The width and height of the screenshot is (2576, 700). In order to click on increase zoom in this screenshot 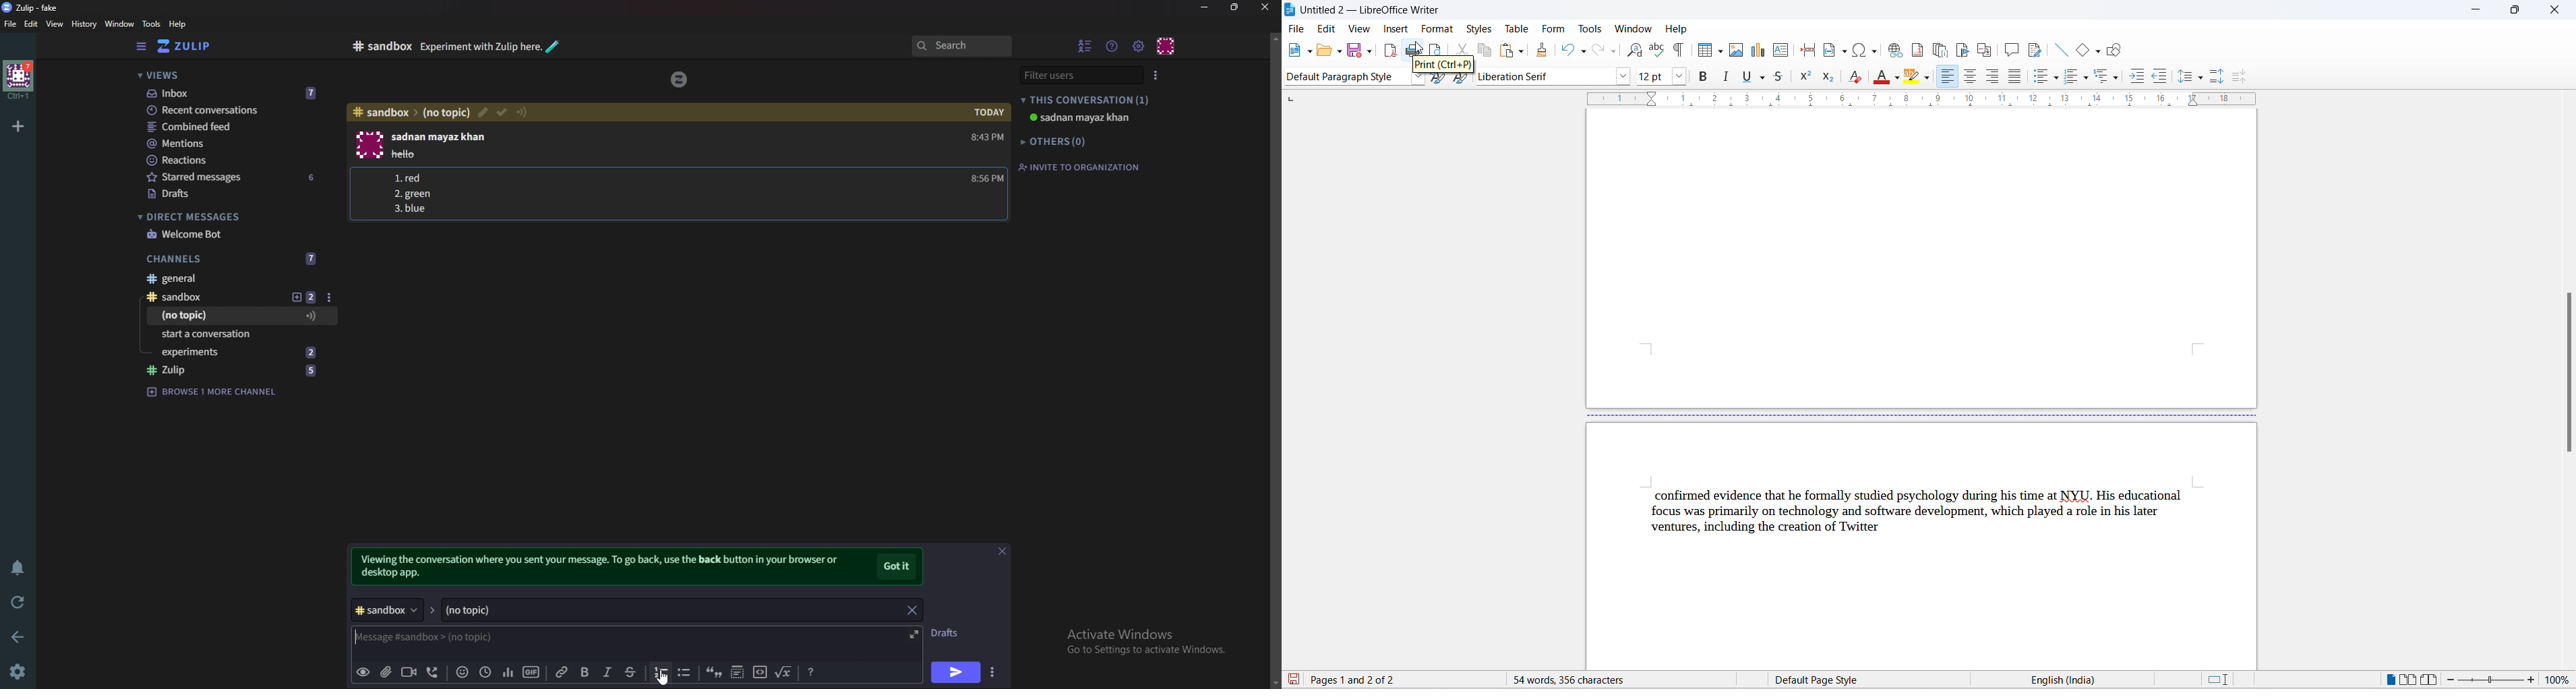, I will do `click(2534, 682)`.